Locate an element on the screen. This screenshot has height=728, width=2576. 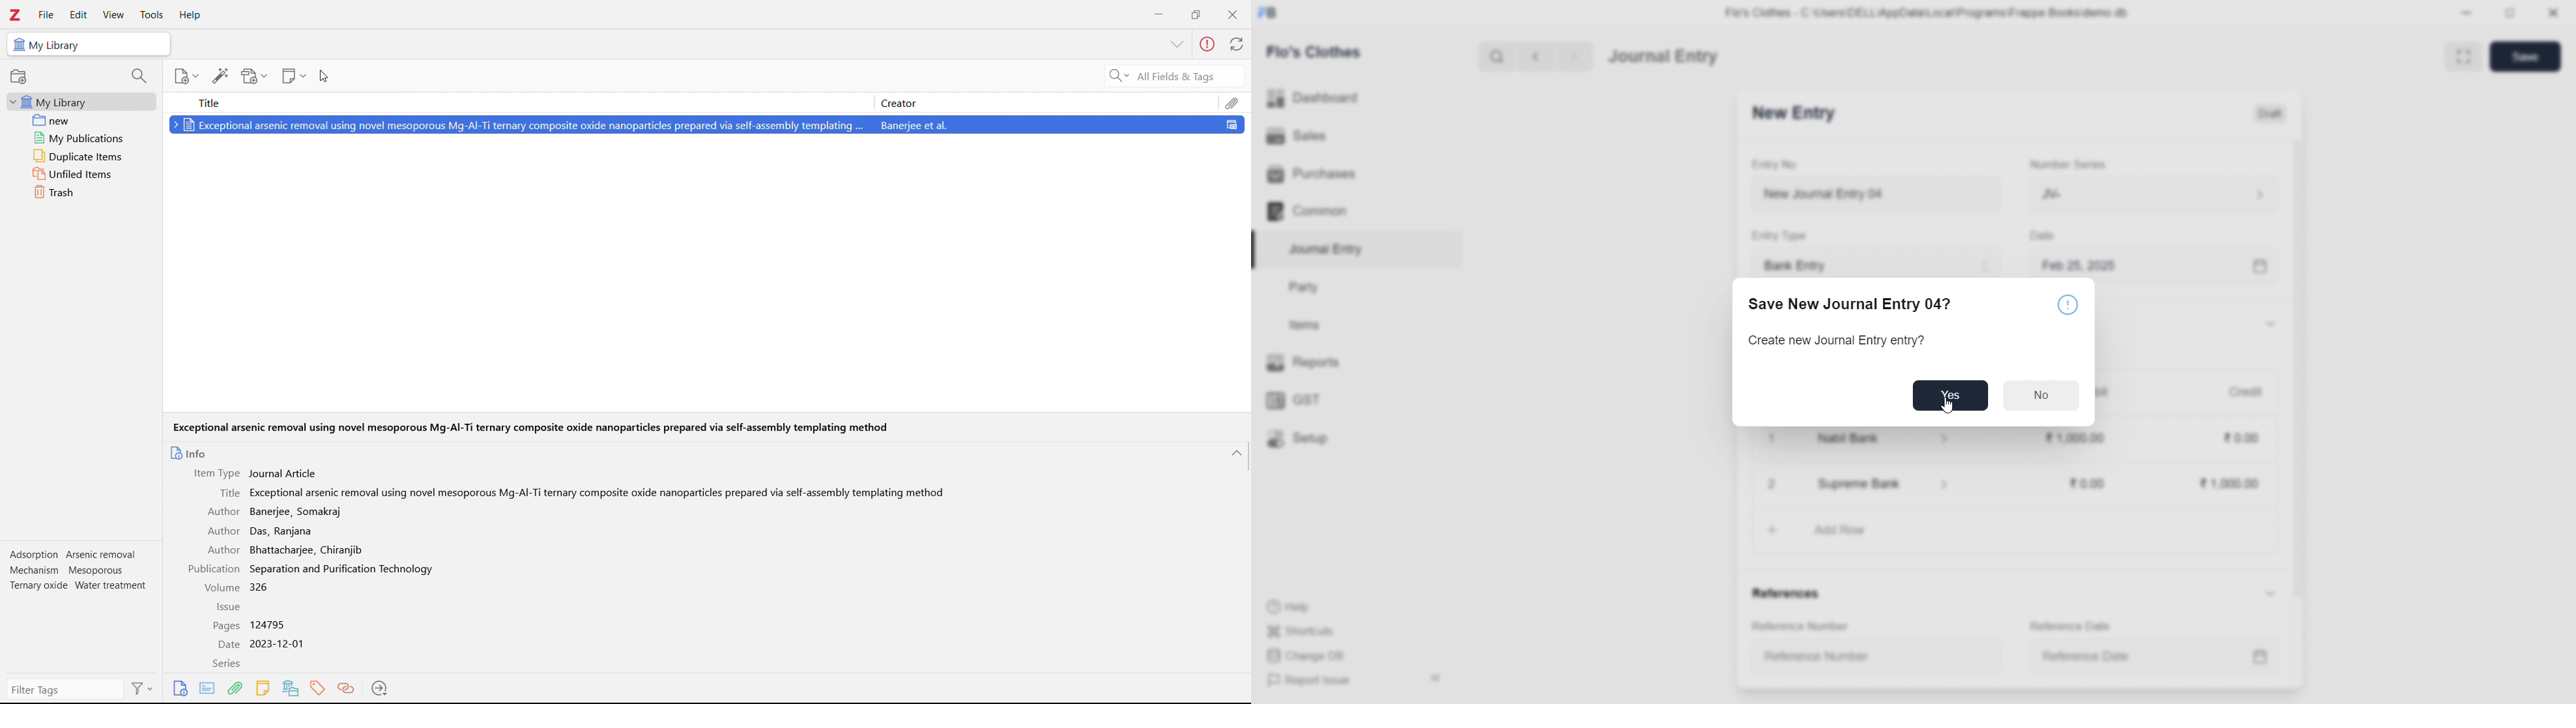
edit is located at coordinates (78, 16).